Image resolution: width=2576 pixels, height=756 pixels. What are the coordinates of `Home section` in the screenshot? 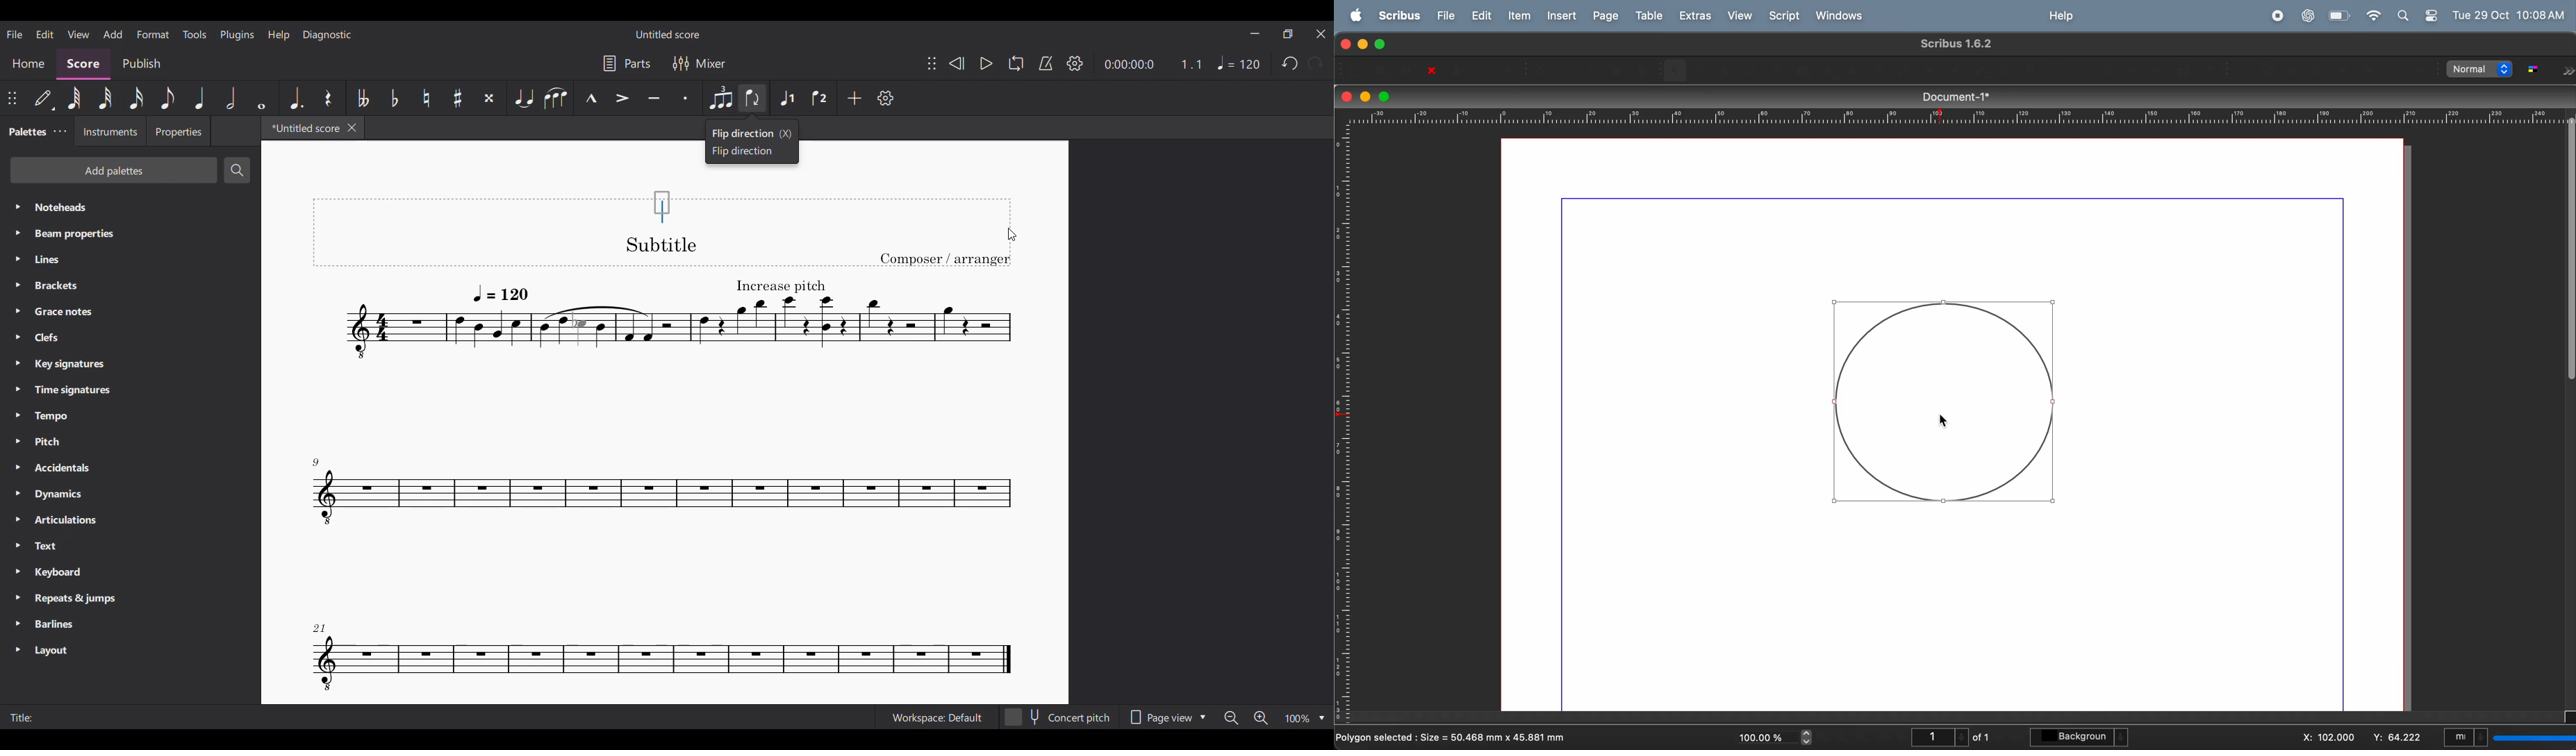 It's located at (28, 64).